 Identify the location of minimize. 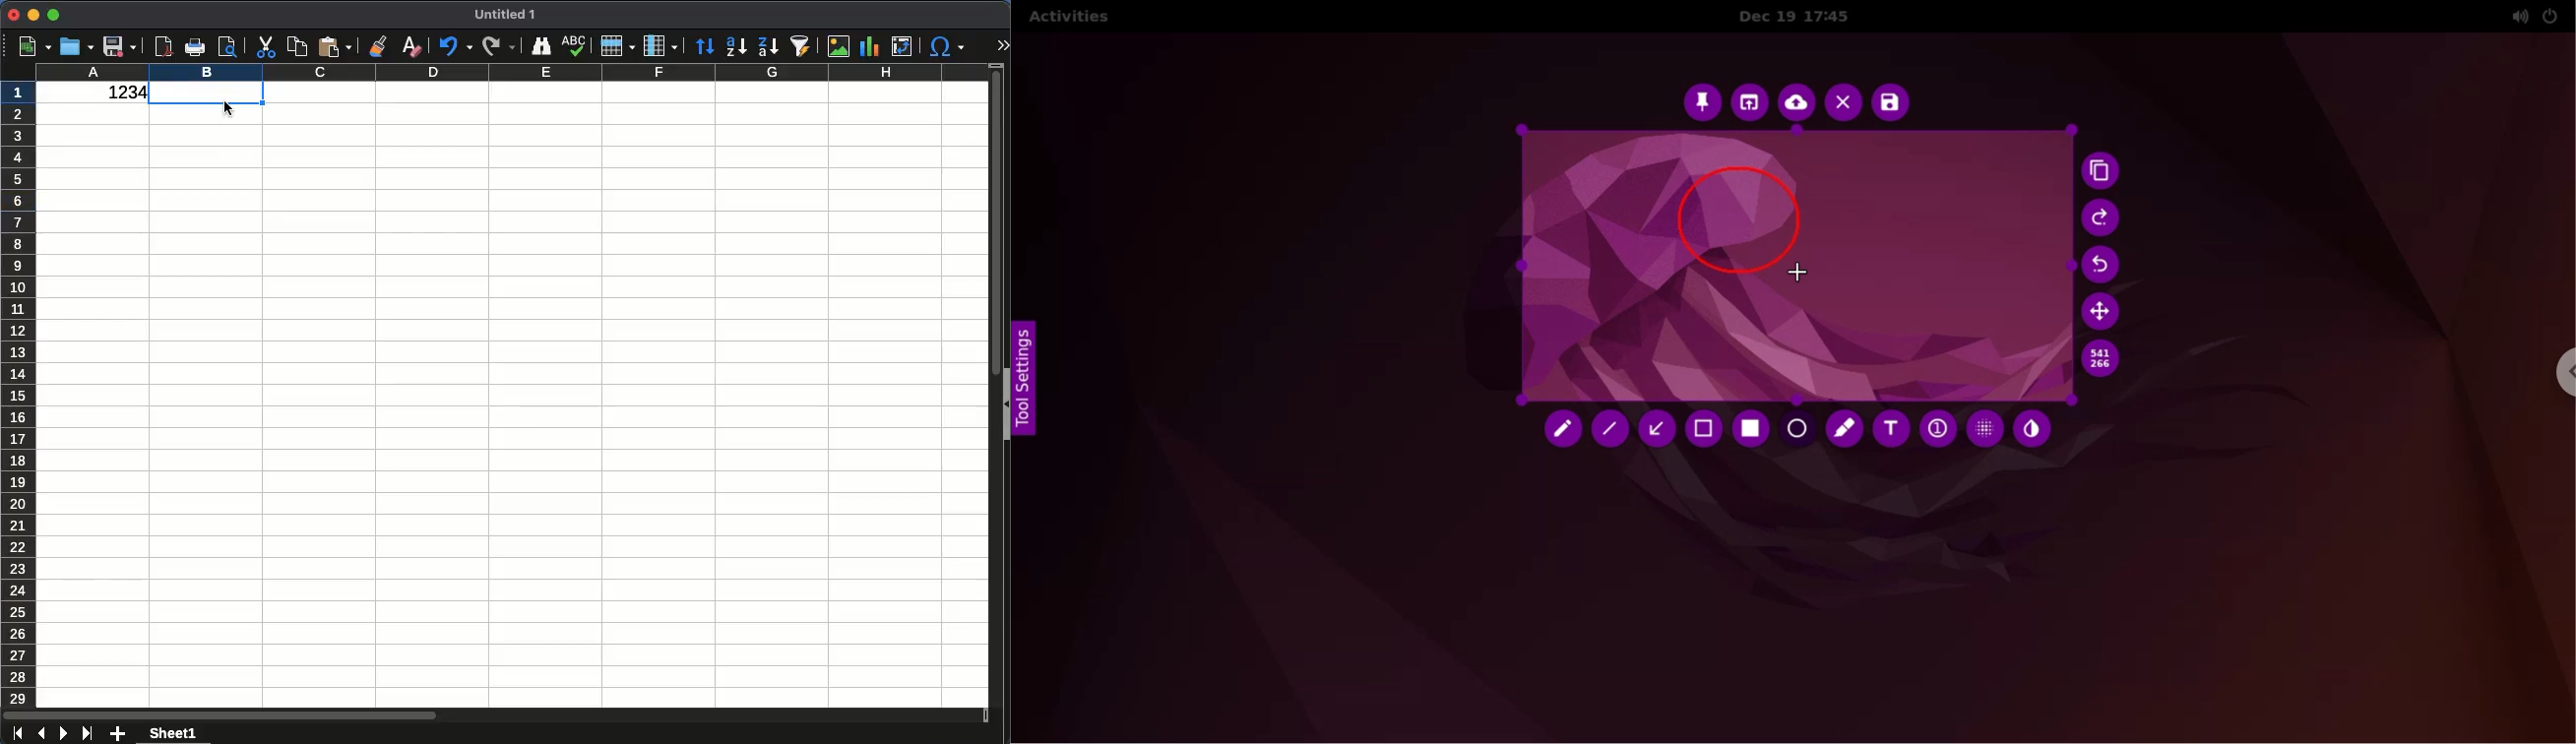
(33, 14).